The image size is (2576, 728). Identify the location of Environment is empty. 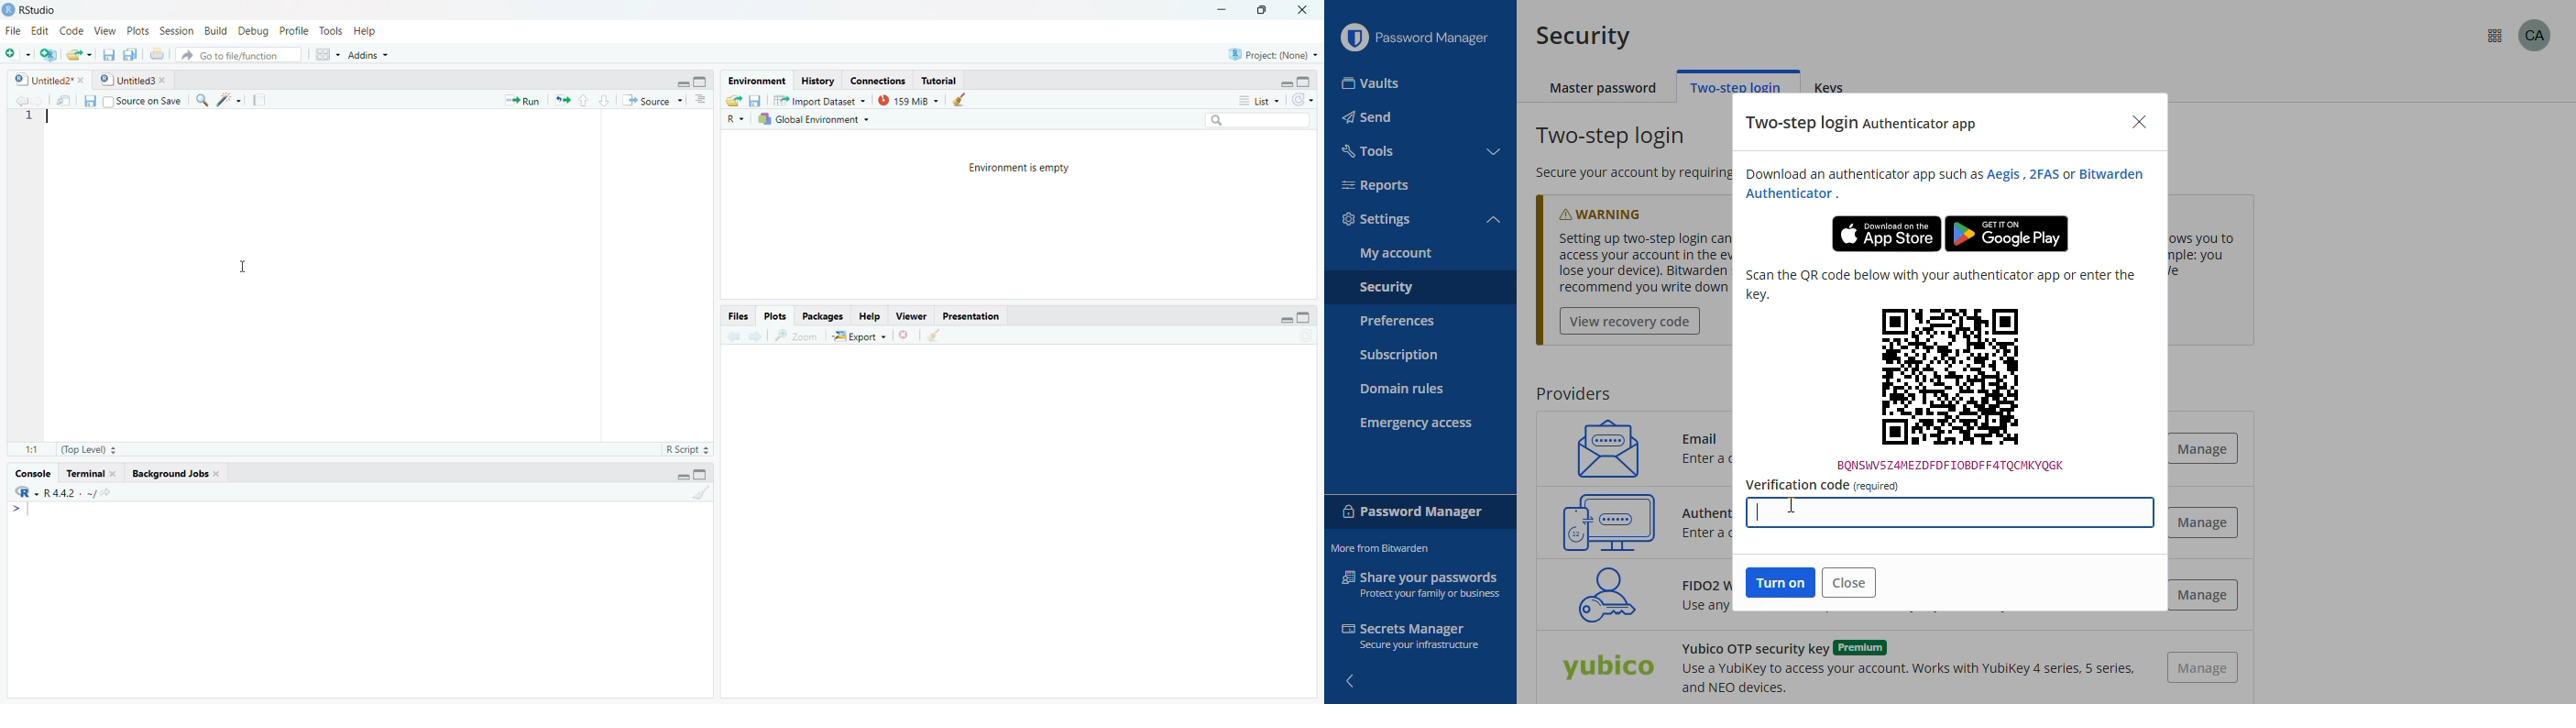
(1020, 166).